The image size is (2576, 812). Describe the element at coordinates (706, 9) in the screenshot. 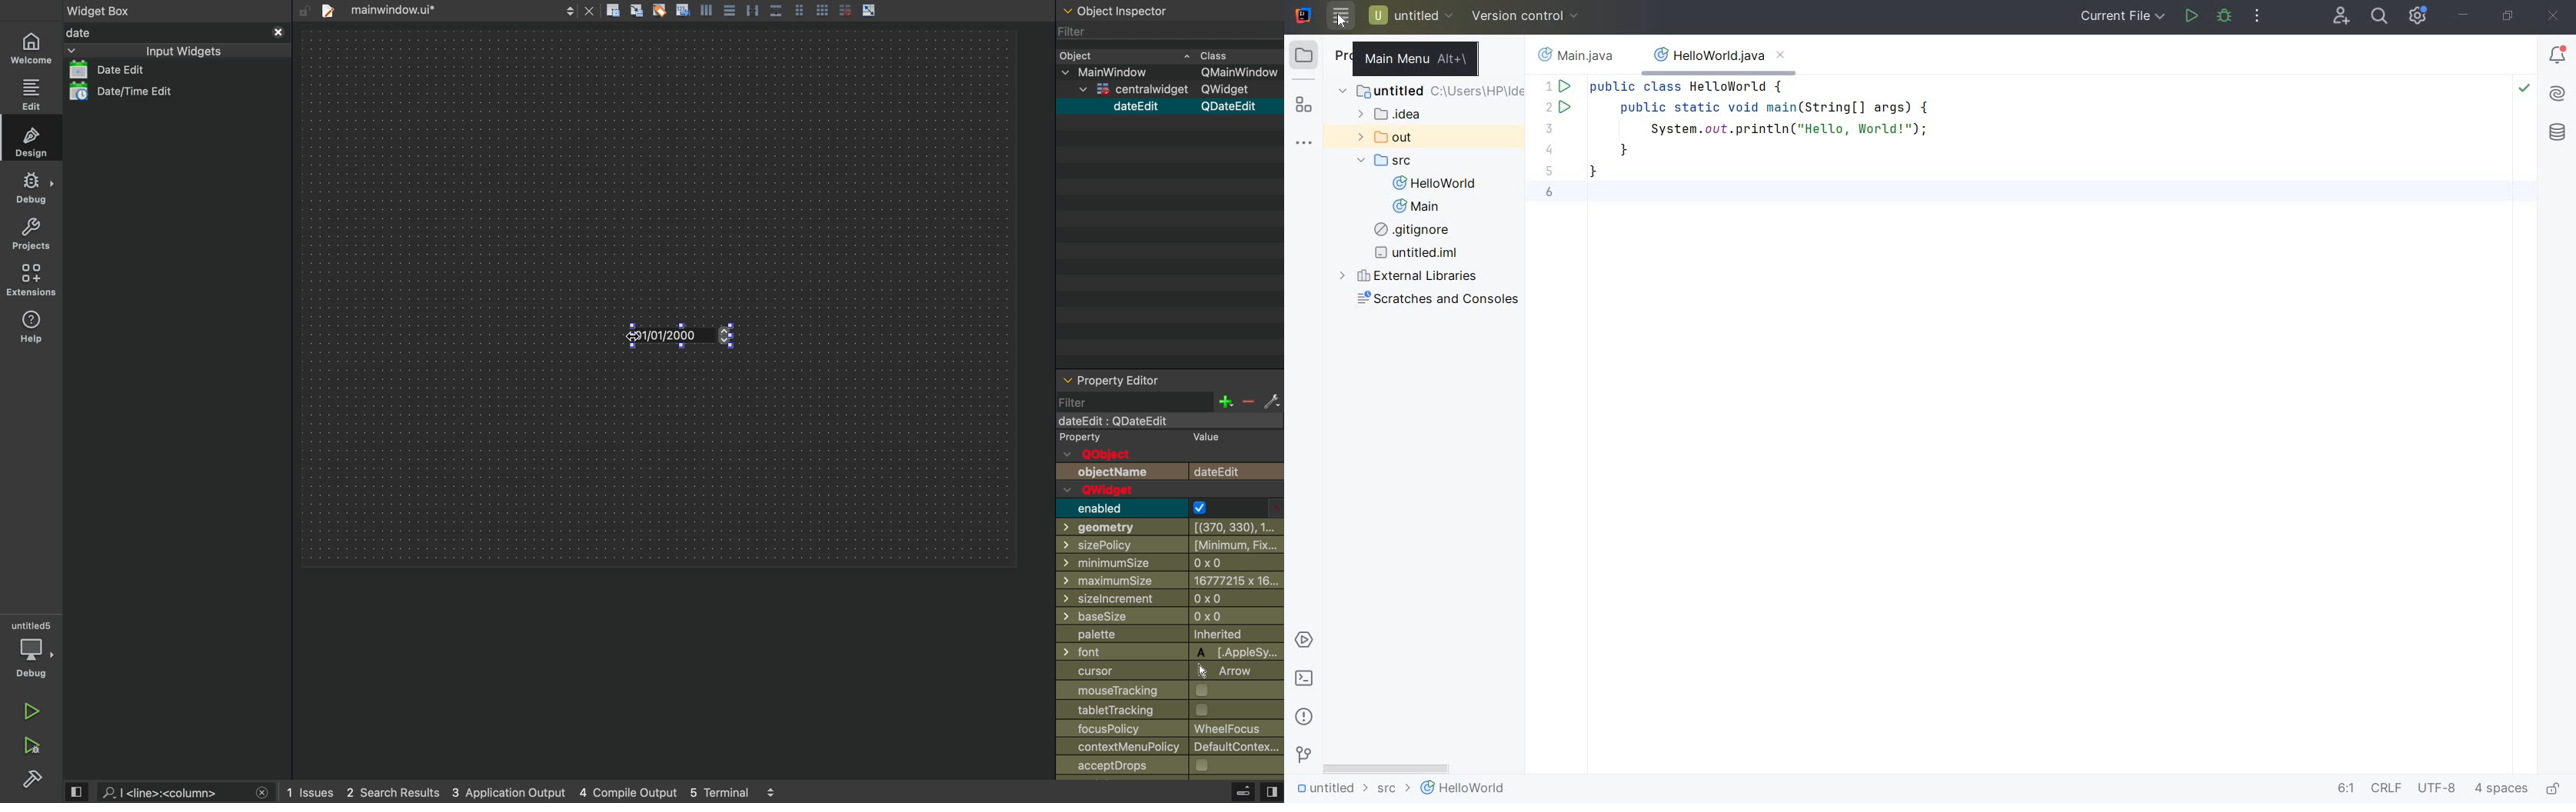

I see `align left` at that location.